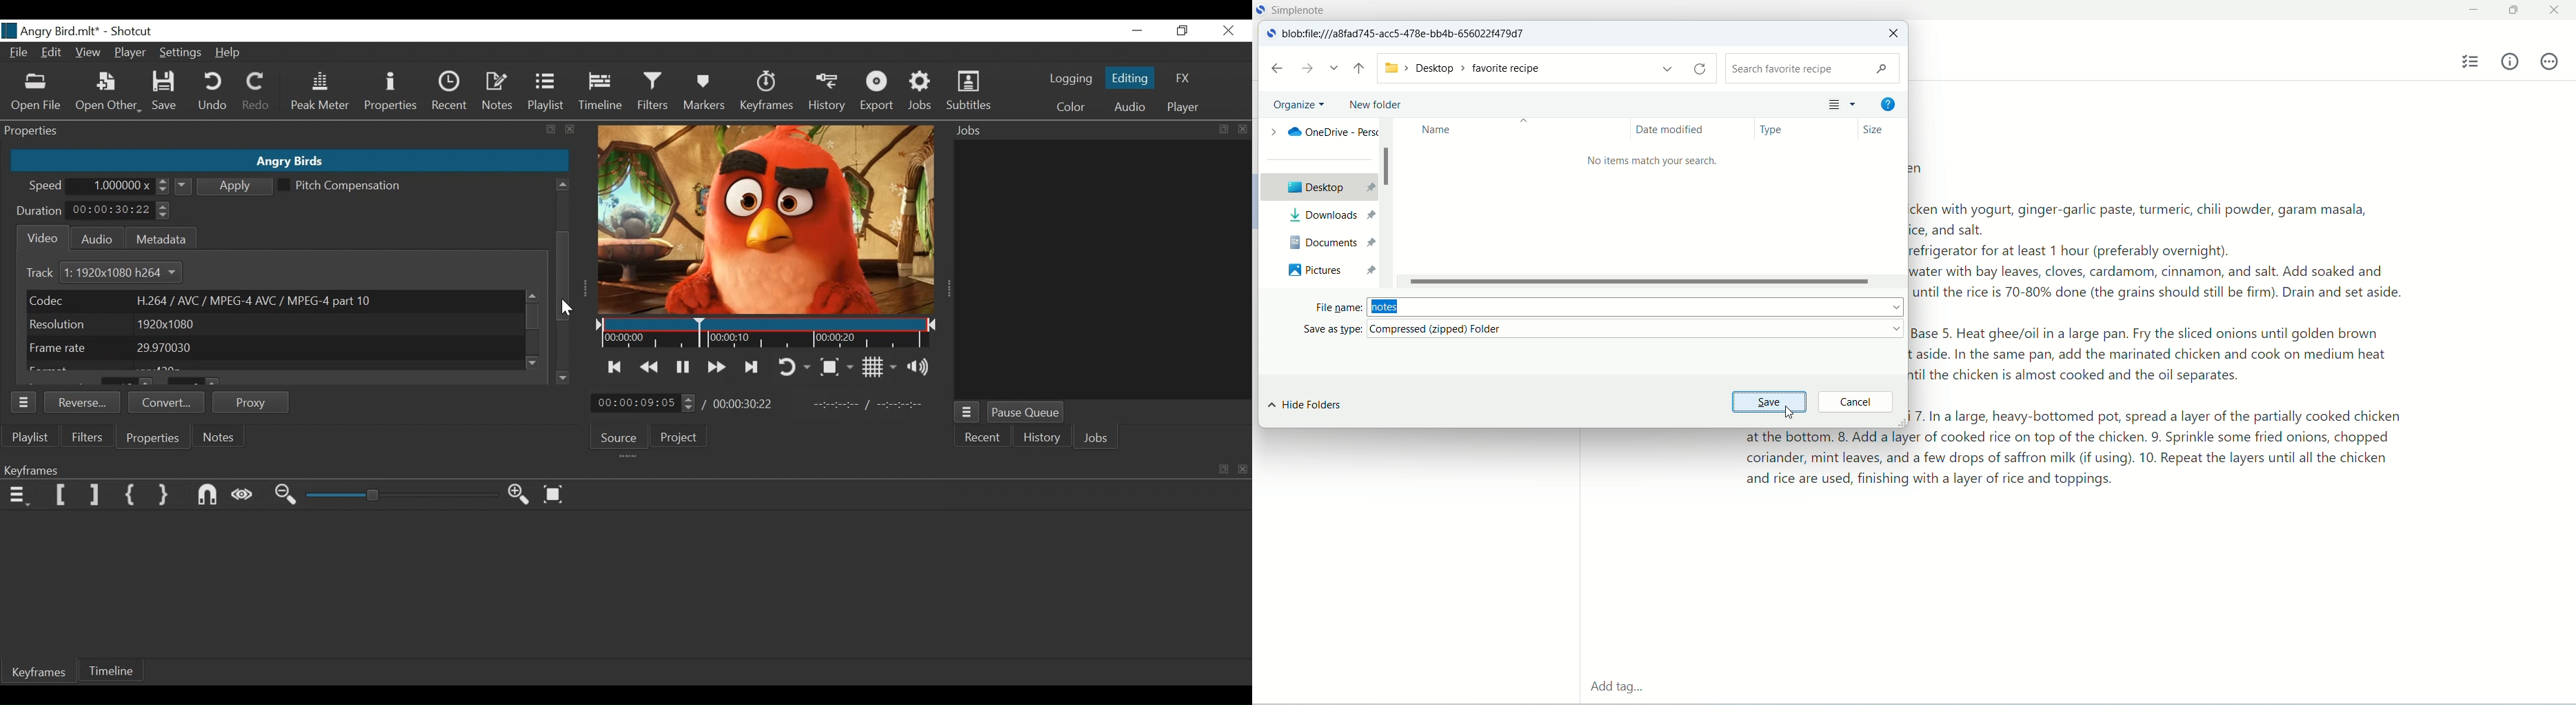 The height and width of the screenshot is (728, 2576). What do you see at coordinates (1071, 107) in the screenshot?
I see `Color` at bounding box center [1071, 107].